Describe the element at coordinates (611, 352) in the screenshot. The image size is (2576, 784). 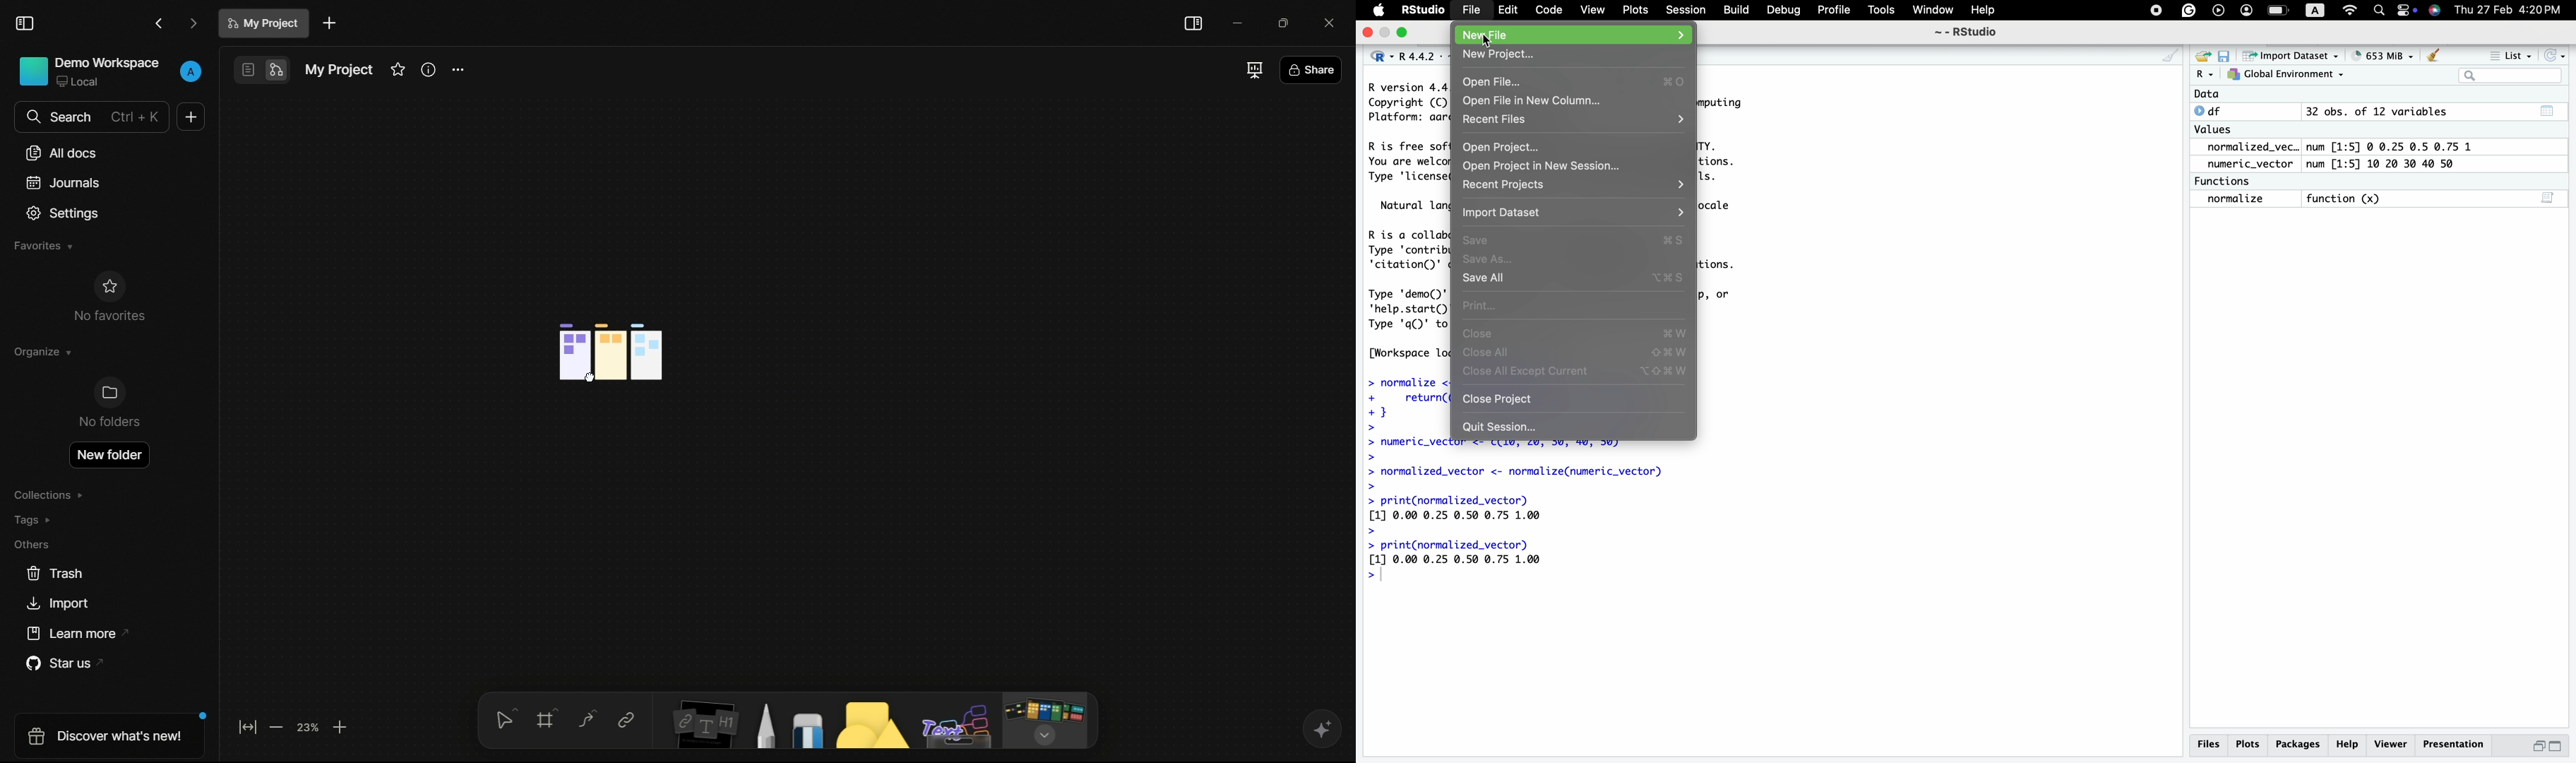
I see `project tracking kanban template` at that location.